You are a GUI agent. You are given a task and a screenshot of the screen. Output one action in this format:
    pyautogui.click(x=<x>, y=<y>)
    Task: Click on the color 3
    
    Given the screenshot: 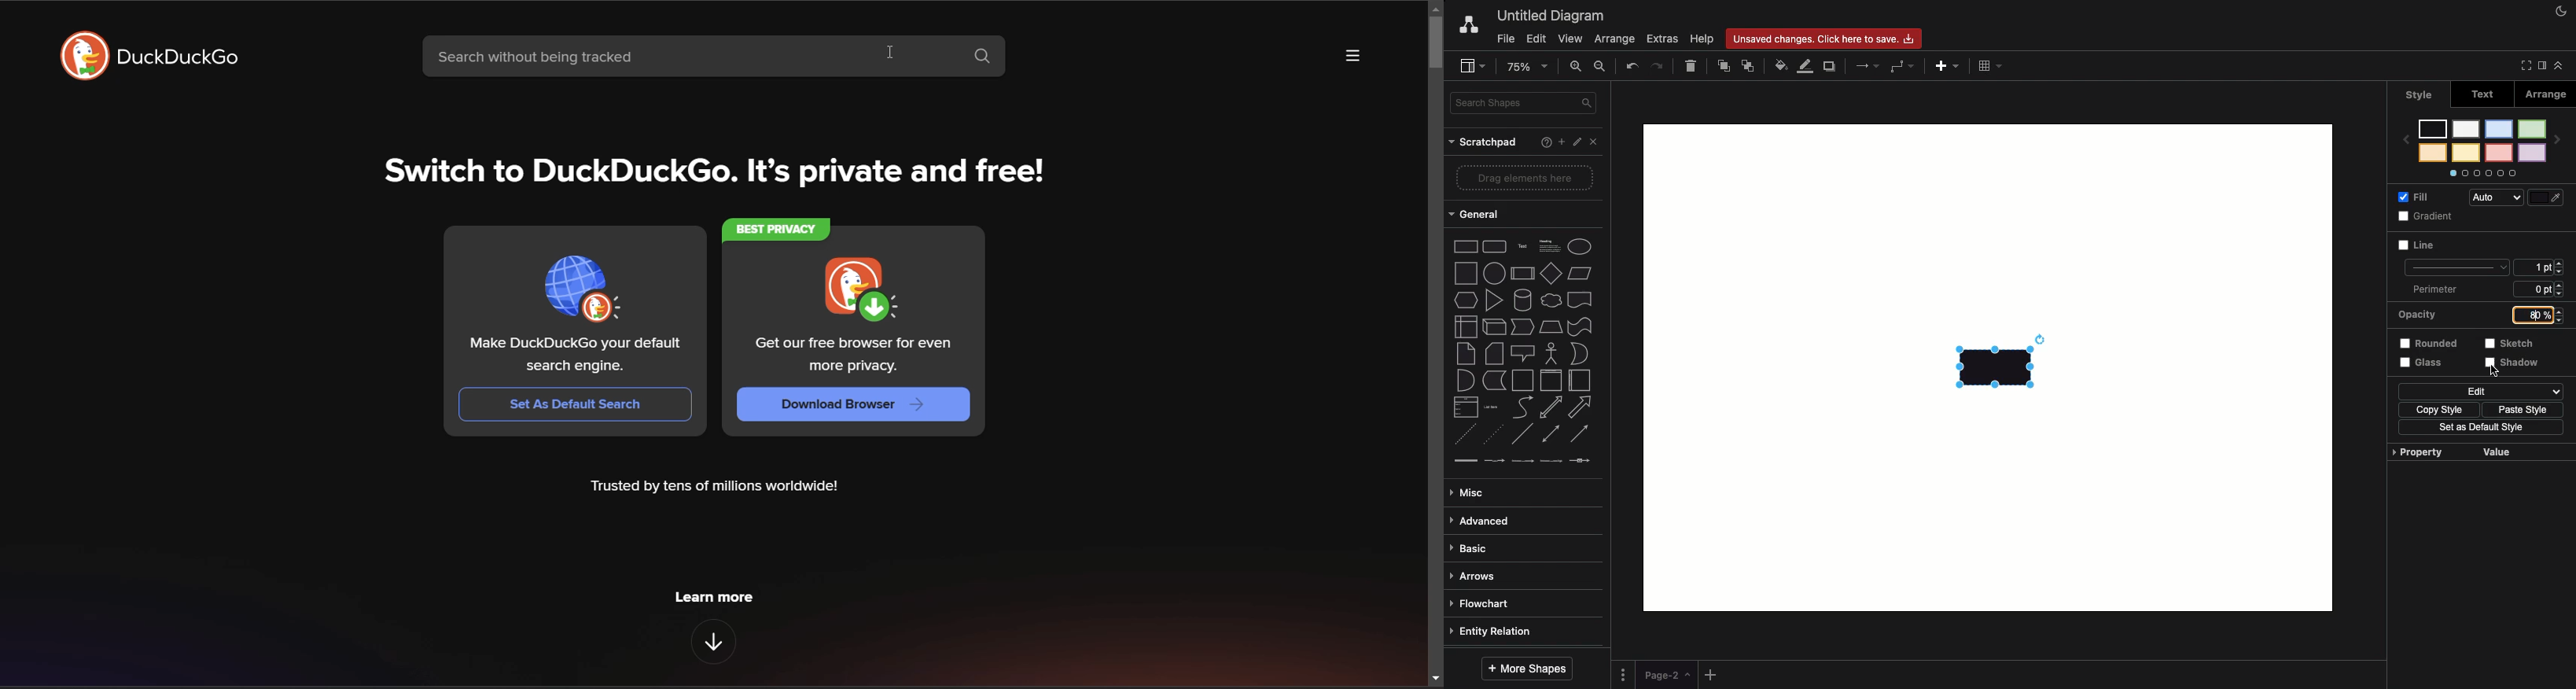 What is the action you would take?
    pyautogui.click(x=2498, y=129)
    